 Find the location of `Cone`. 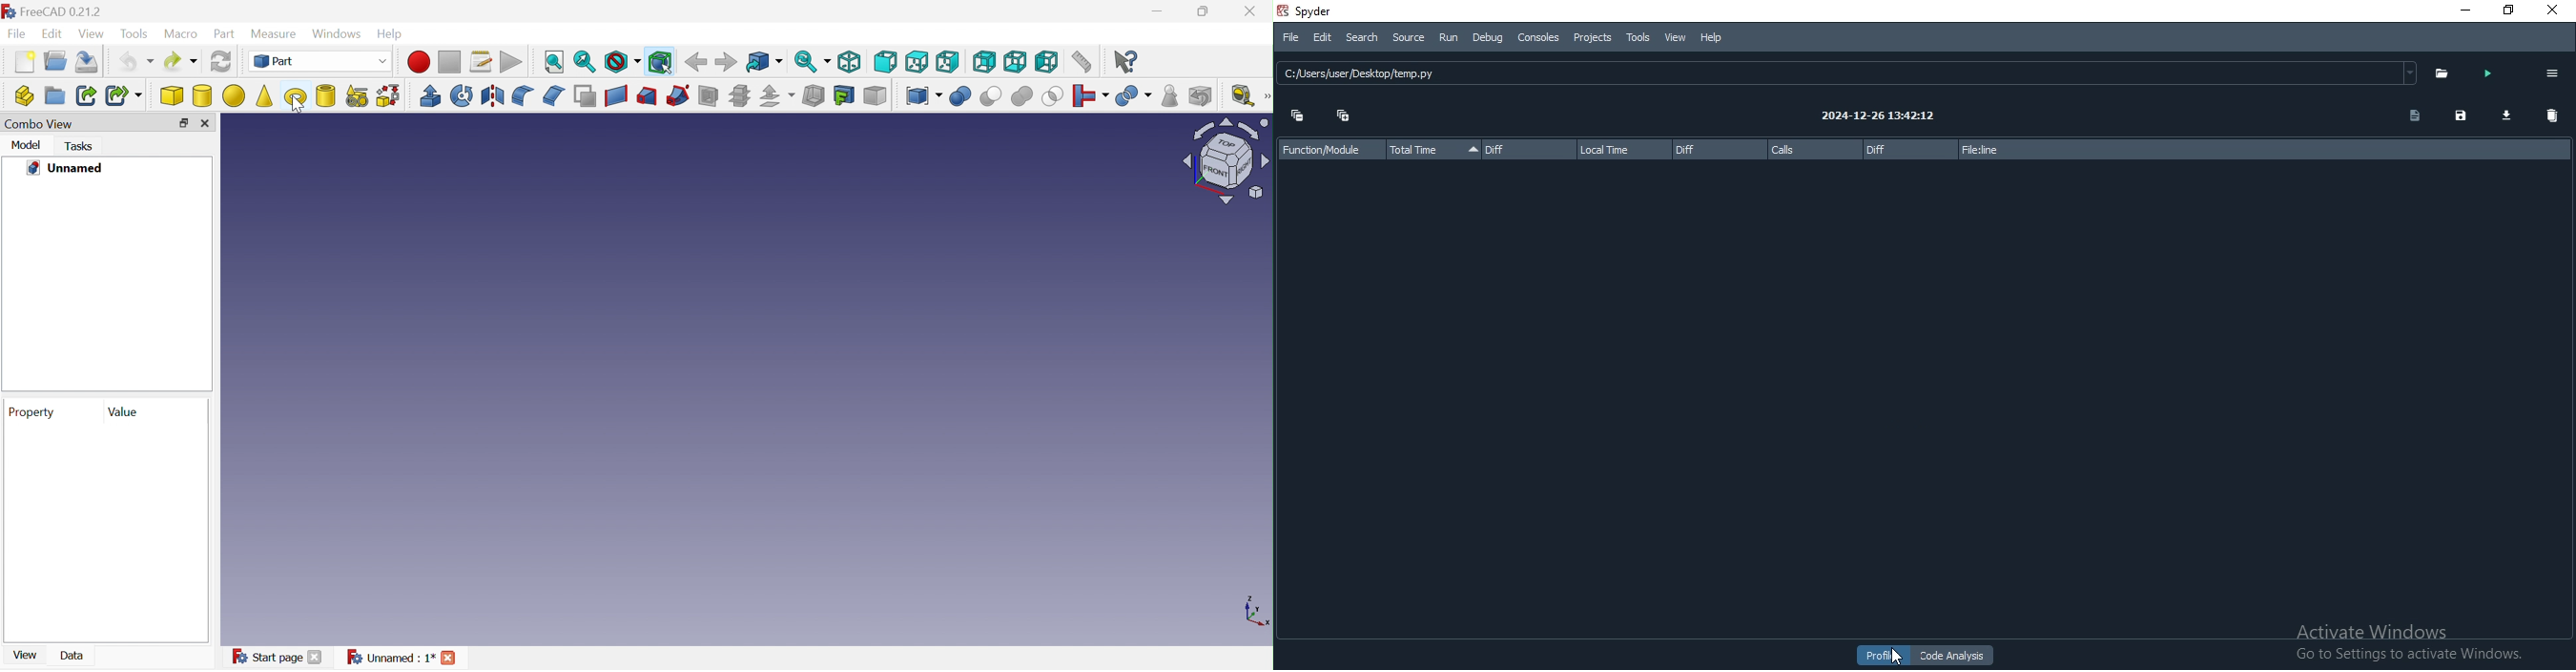

Cone is located at coordinates (264, 95).